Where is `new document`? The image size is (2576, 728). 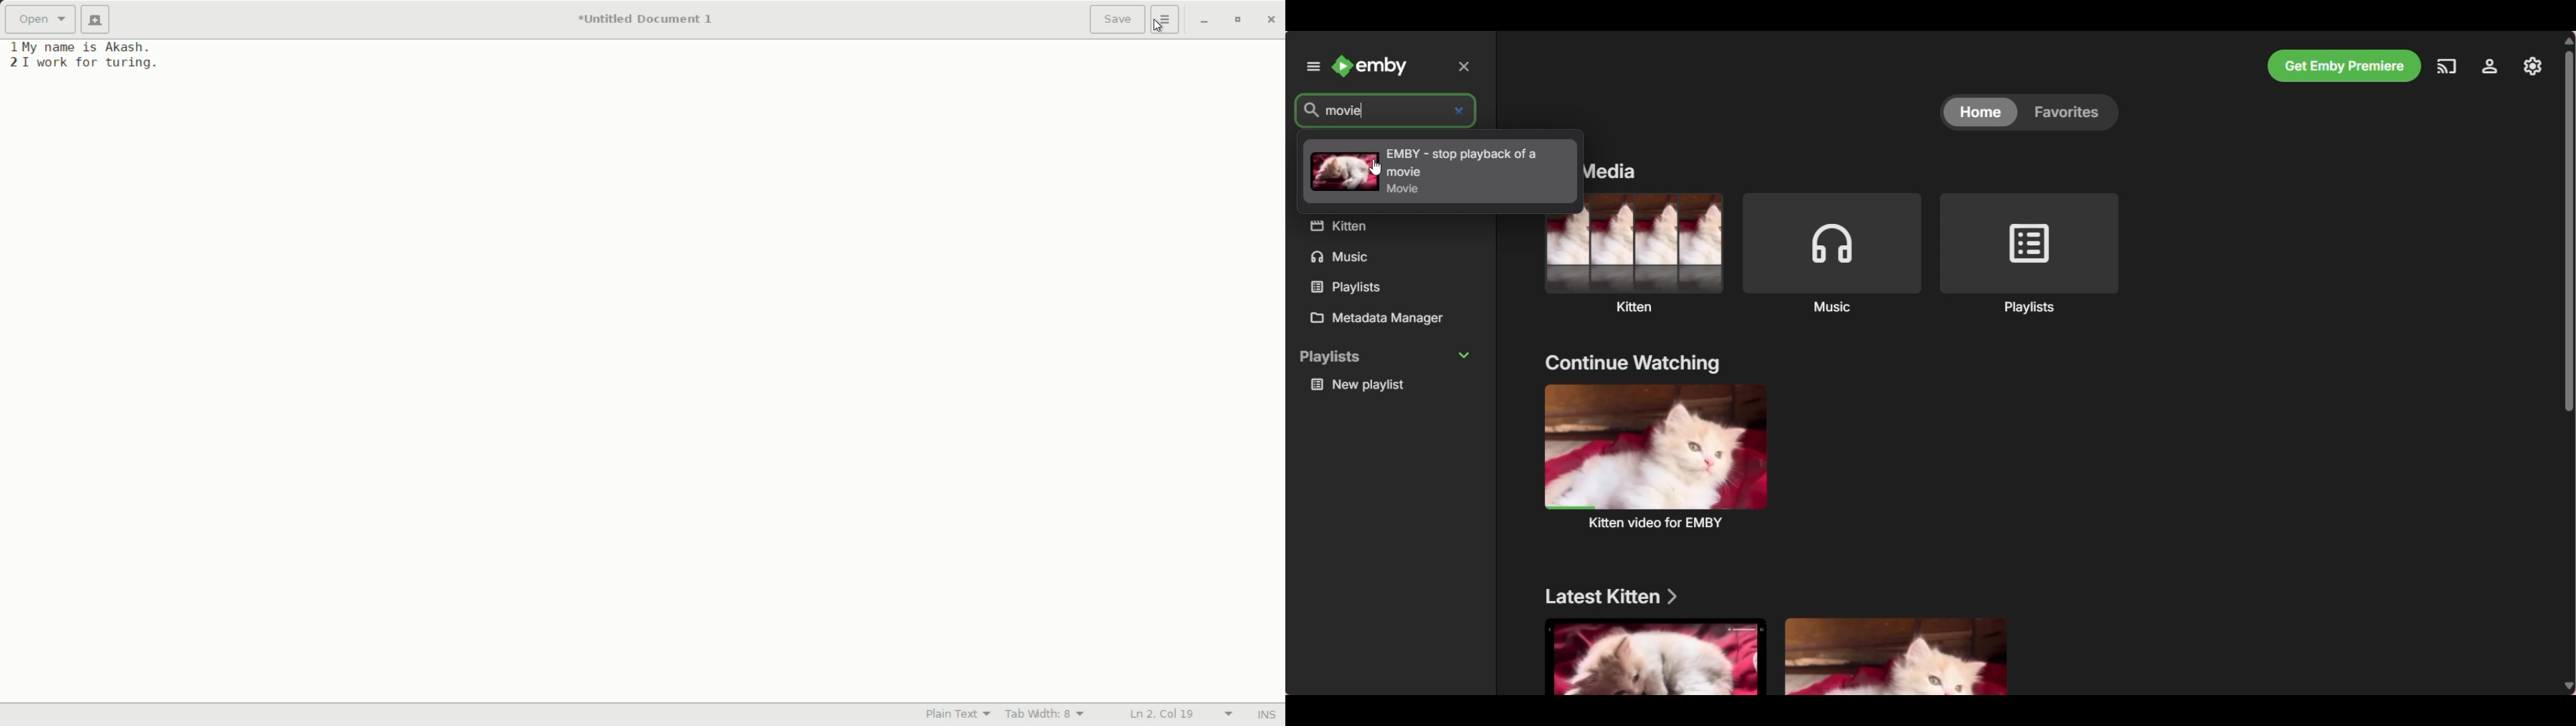
new document is located at coordinates (99, 19).